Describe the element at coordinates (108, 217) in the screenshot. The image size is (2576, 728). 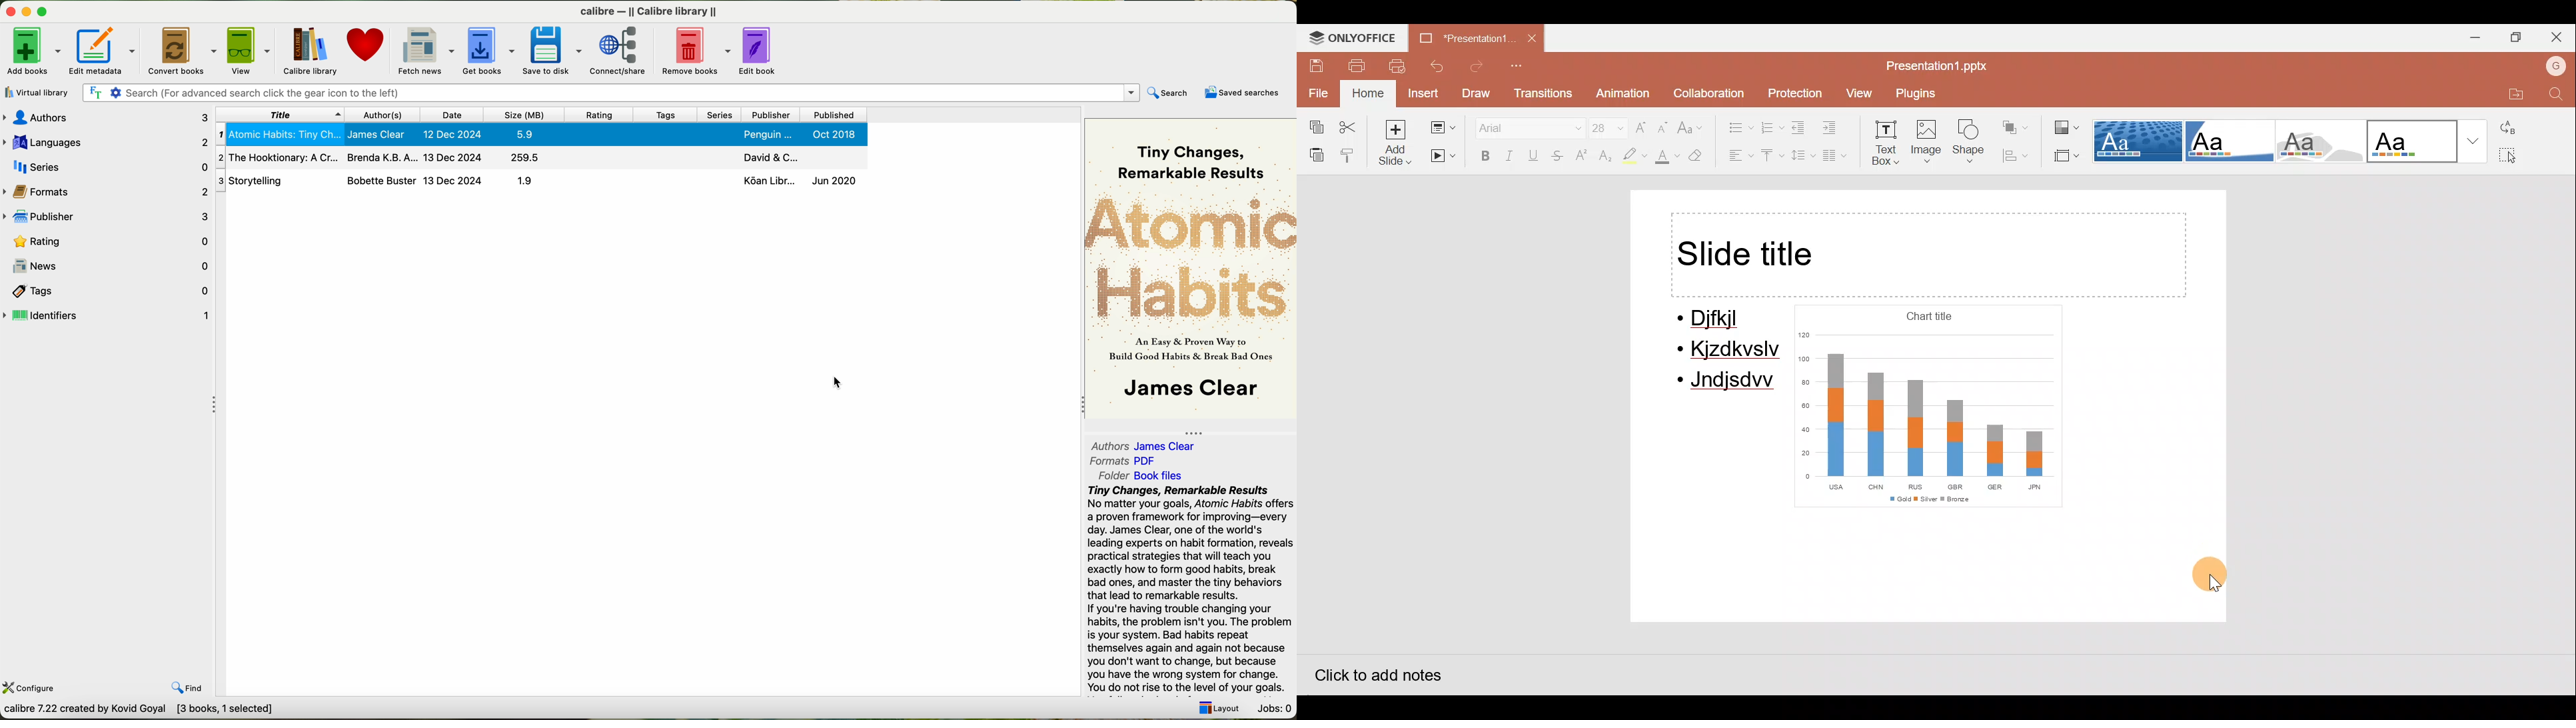
I see `publisher` at that location.